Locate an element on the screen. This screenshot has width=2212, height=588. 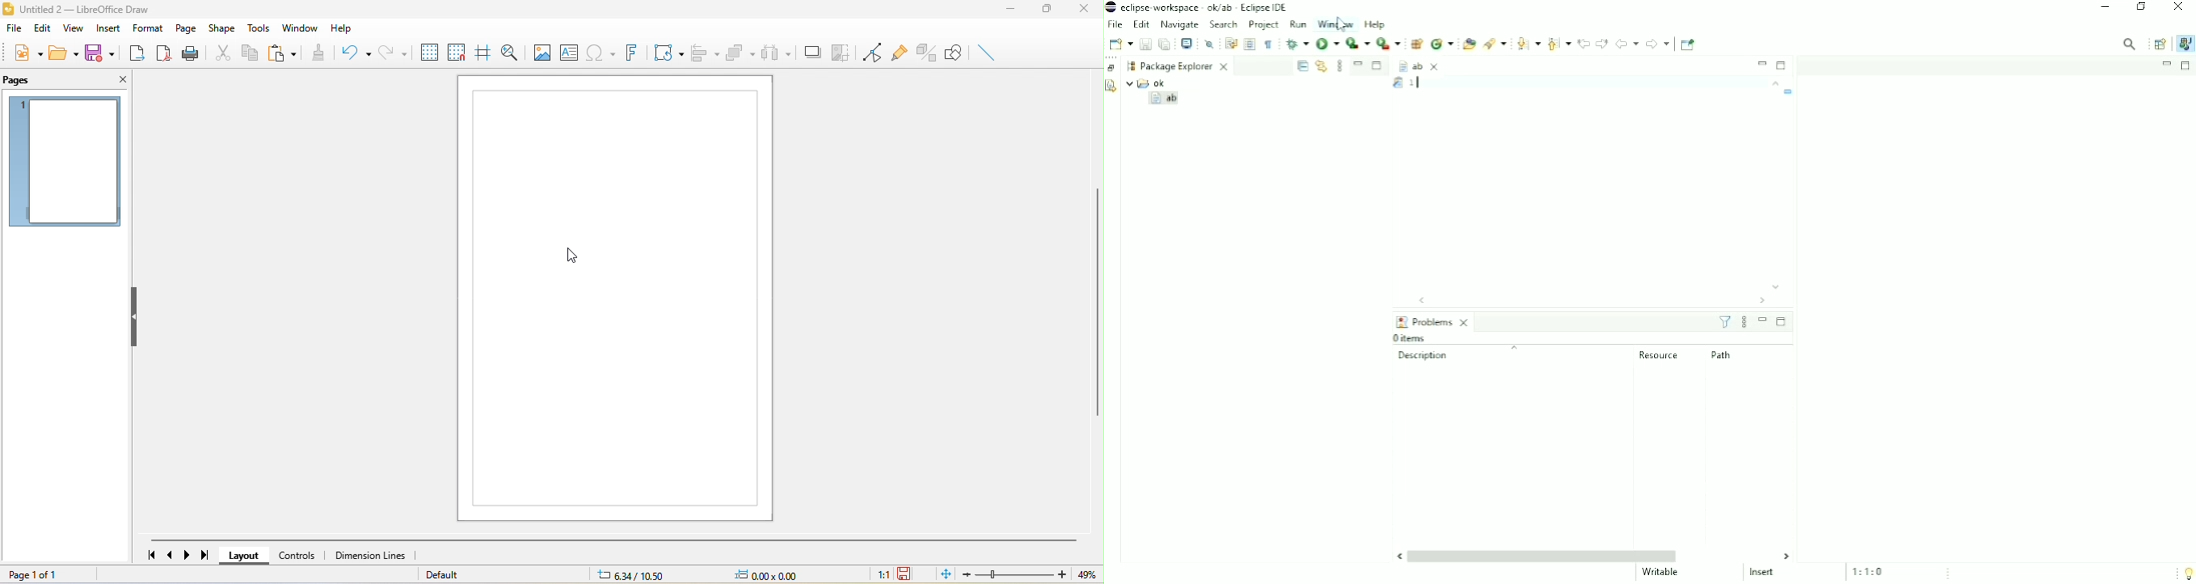
cursor is located at coordinates (569, 255).